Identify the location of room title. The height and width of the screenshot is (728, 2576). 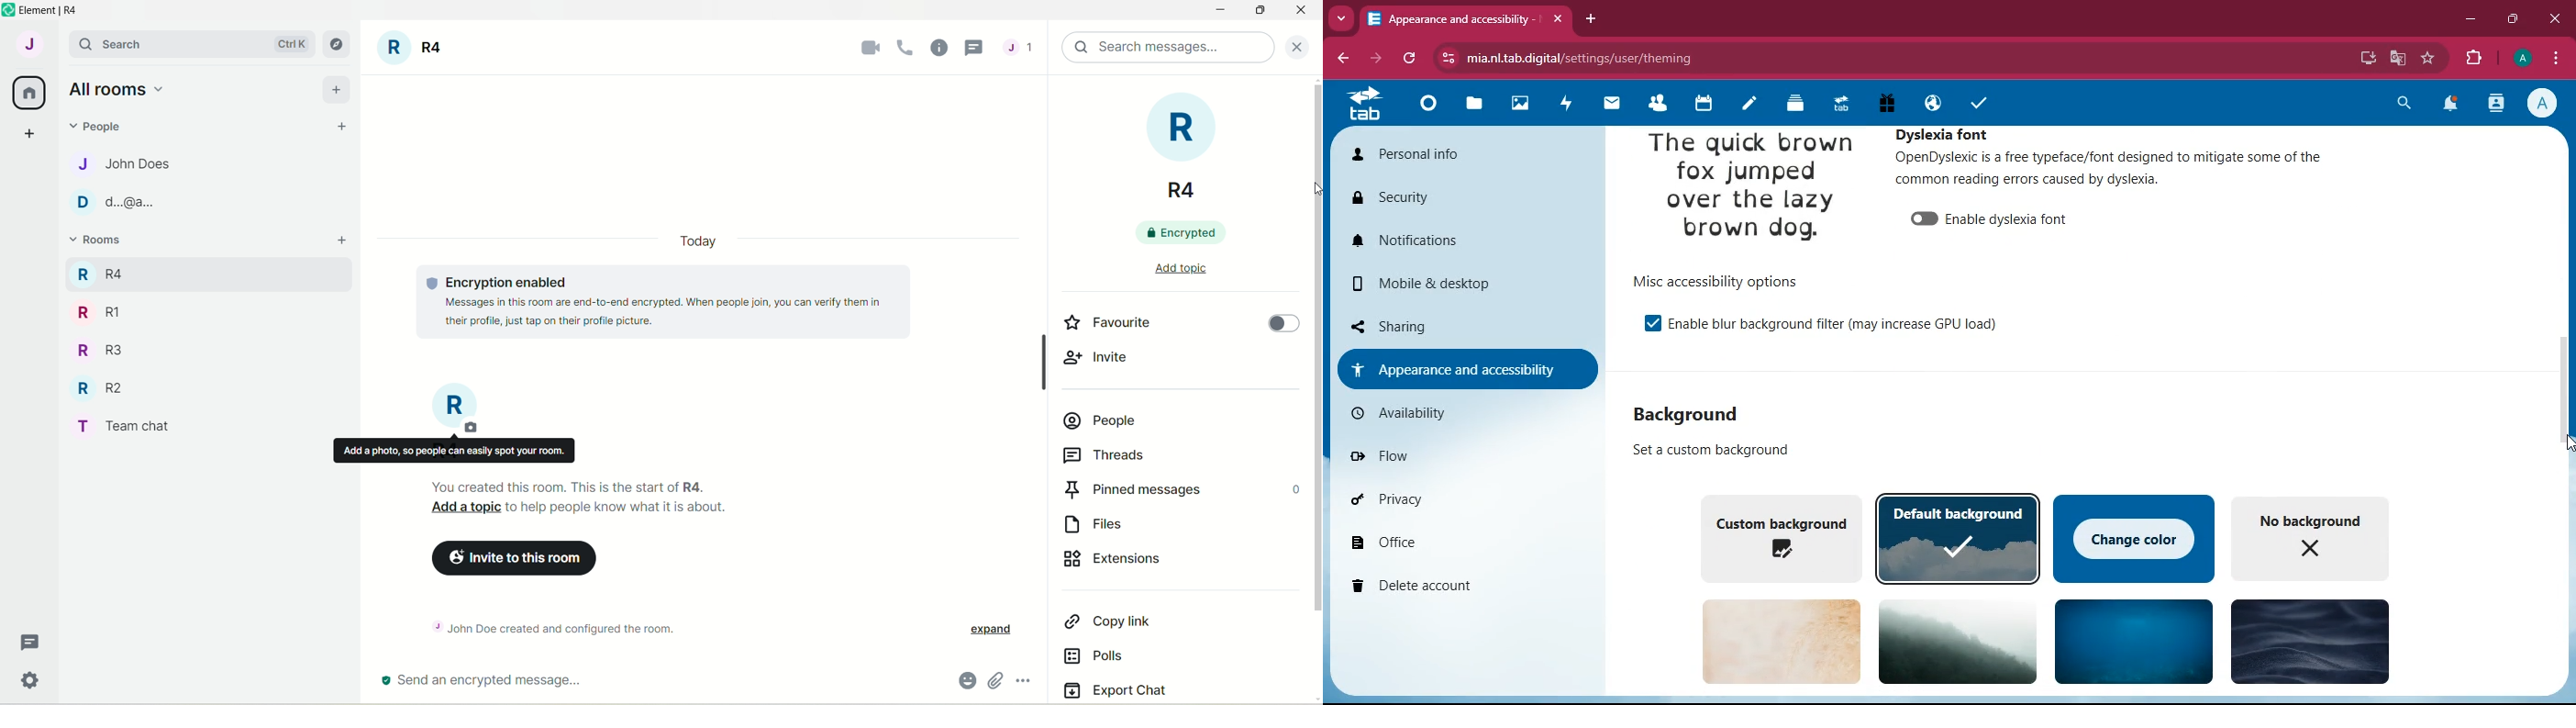
(1185, 155).